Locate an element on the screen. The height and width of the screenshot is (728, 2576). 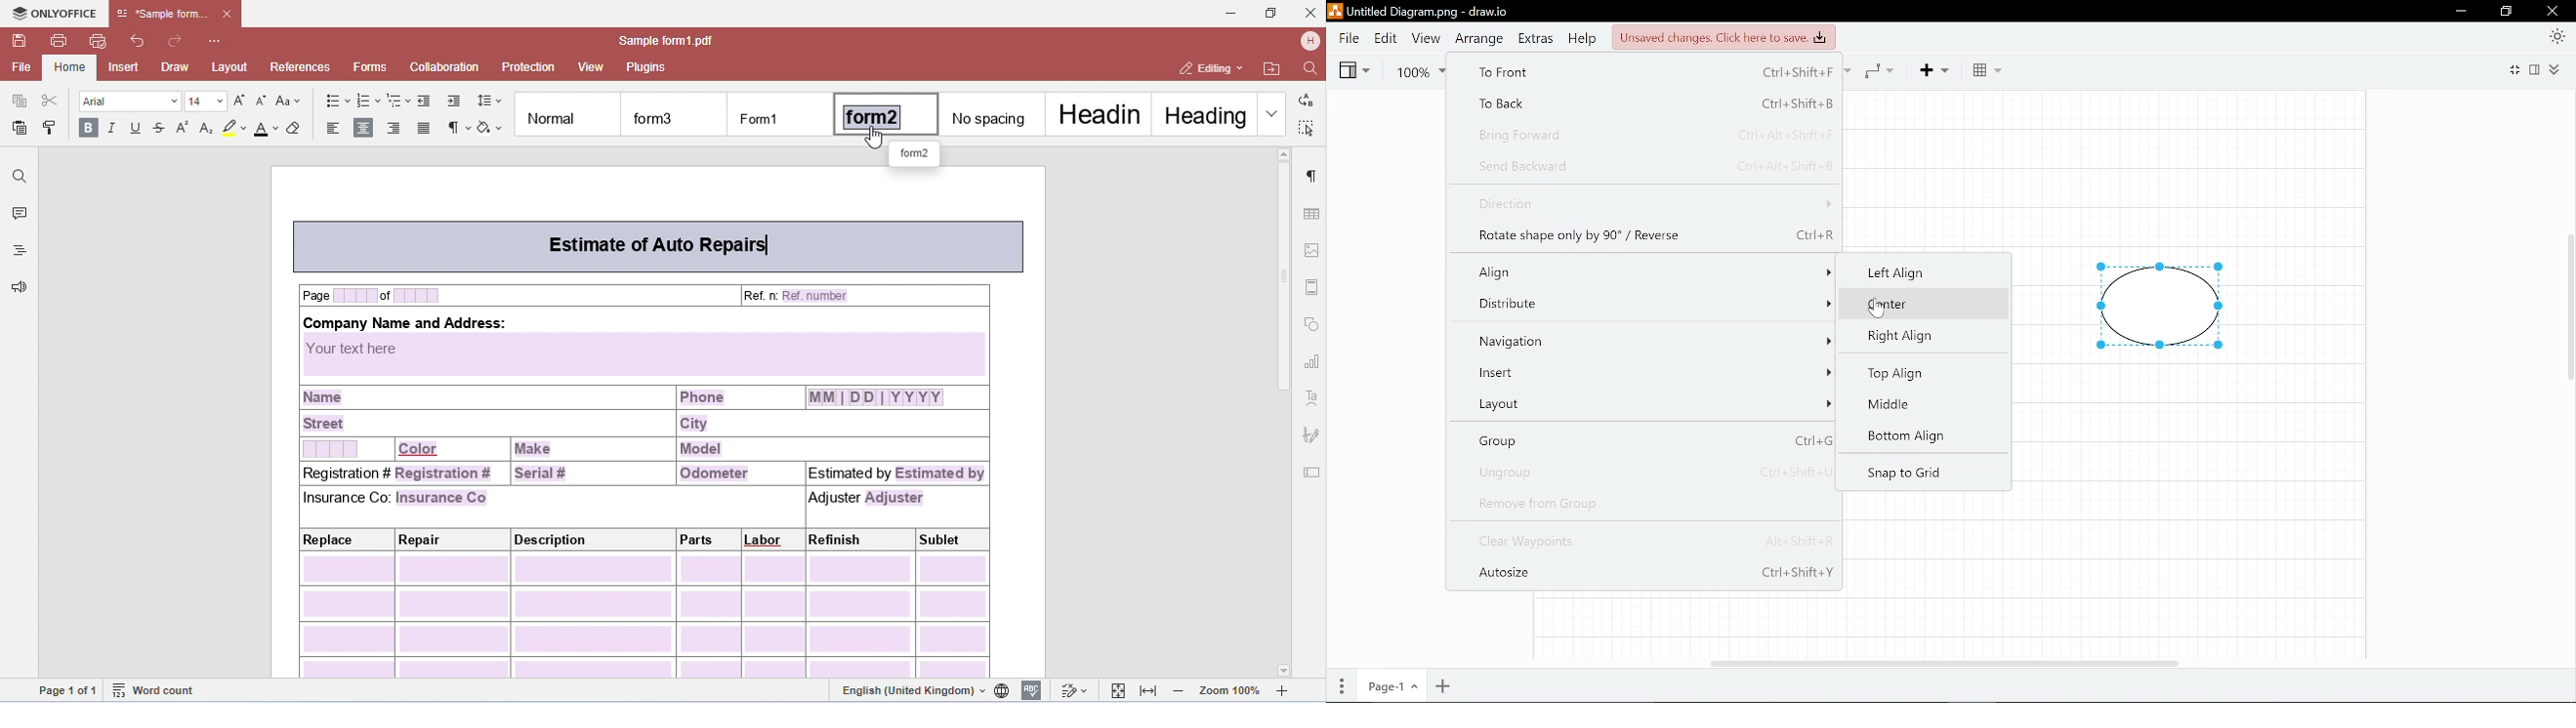
Remove from Group is located at coordinates (1646, 504).